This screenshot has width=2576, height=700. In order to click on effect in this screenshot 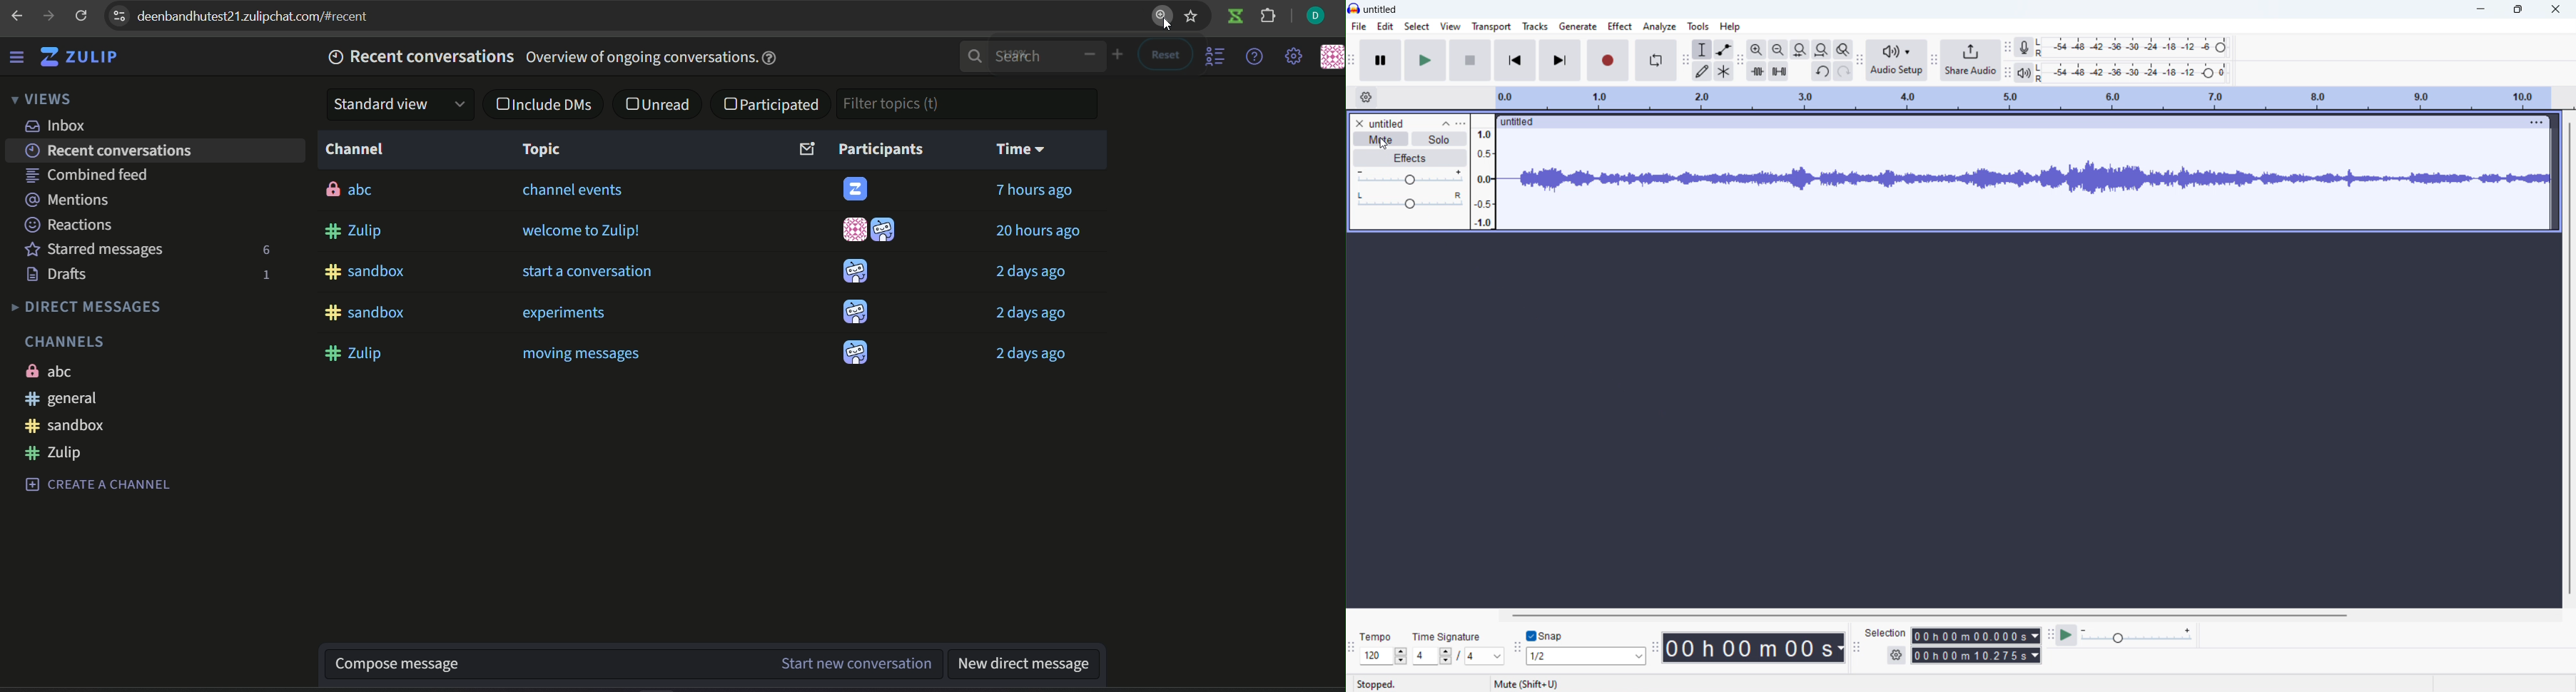, I will do `click(1620, 26)`.